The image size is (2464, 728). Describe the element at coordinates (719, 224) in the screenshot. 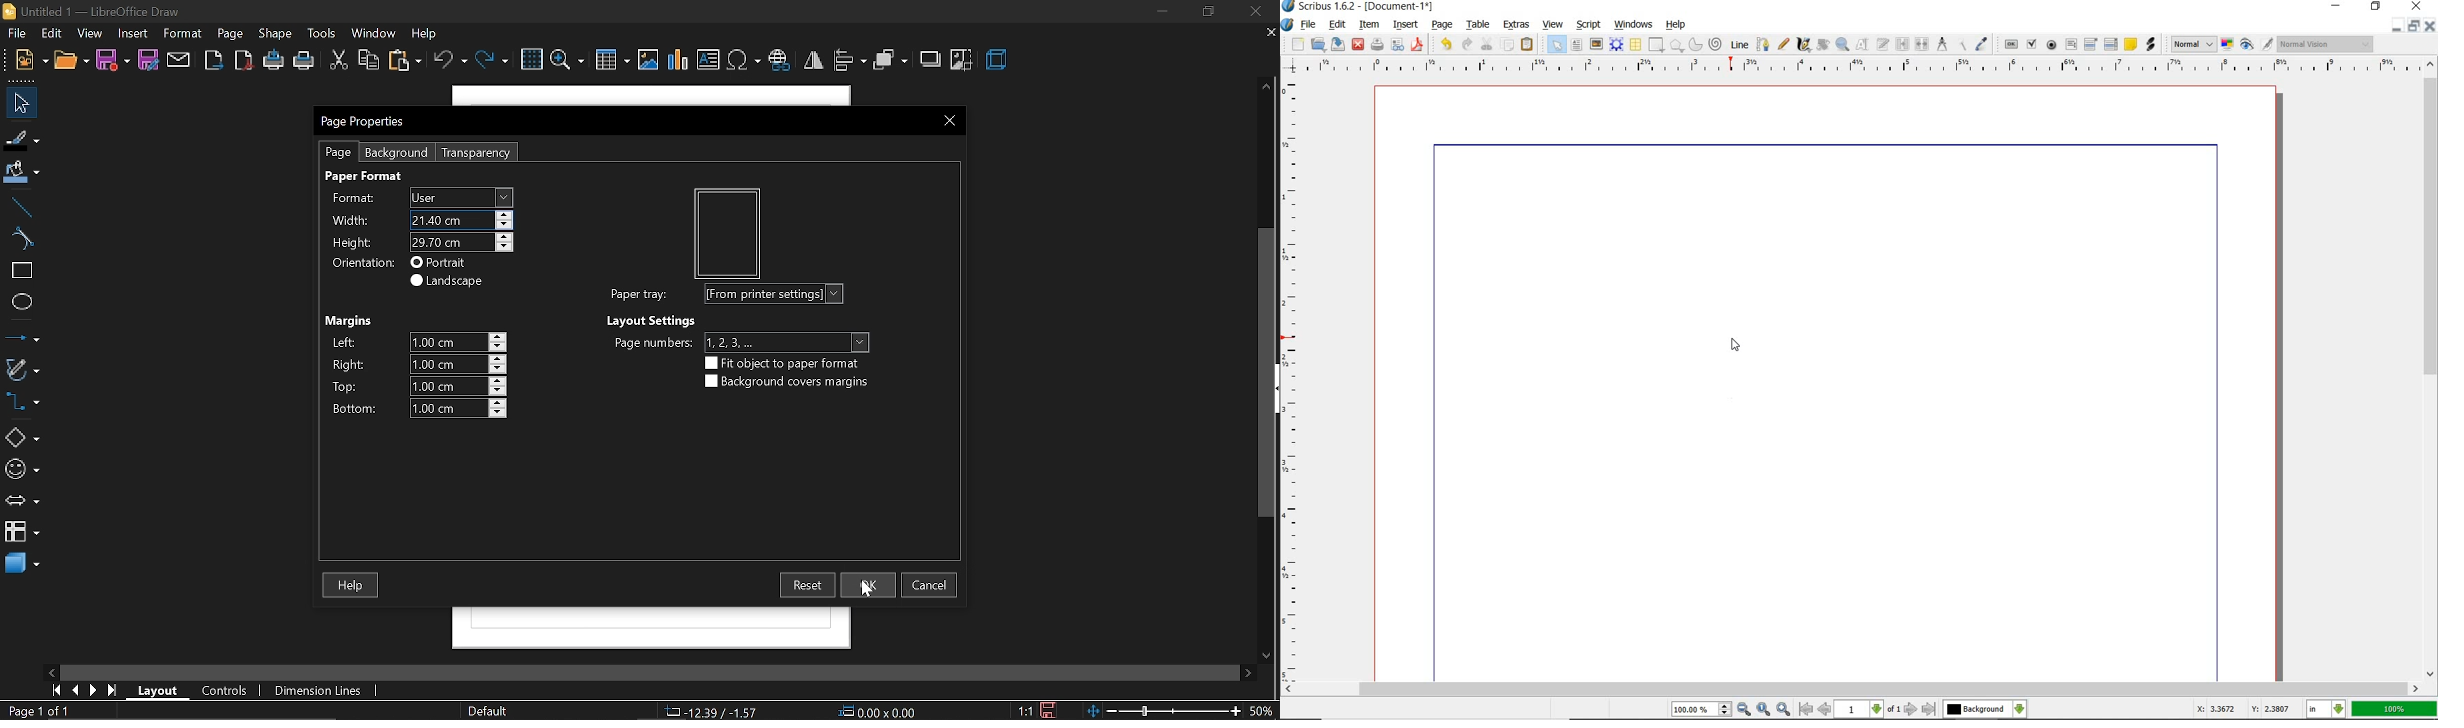

I see `preview` at that location.